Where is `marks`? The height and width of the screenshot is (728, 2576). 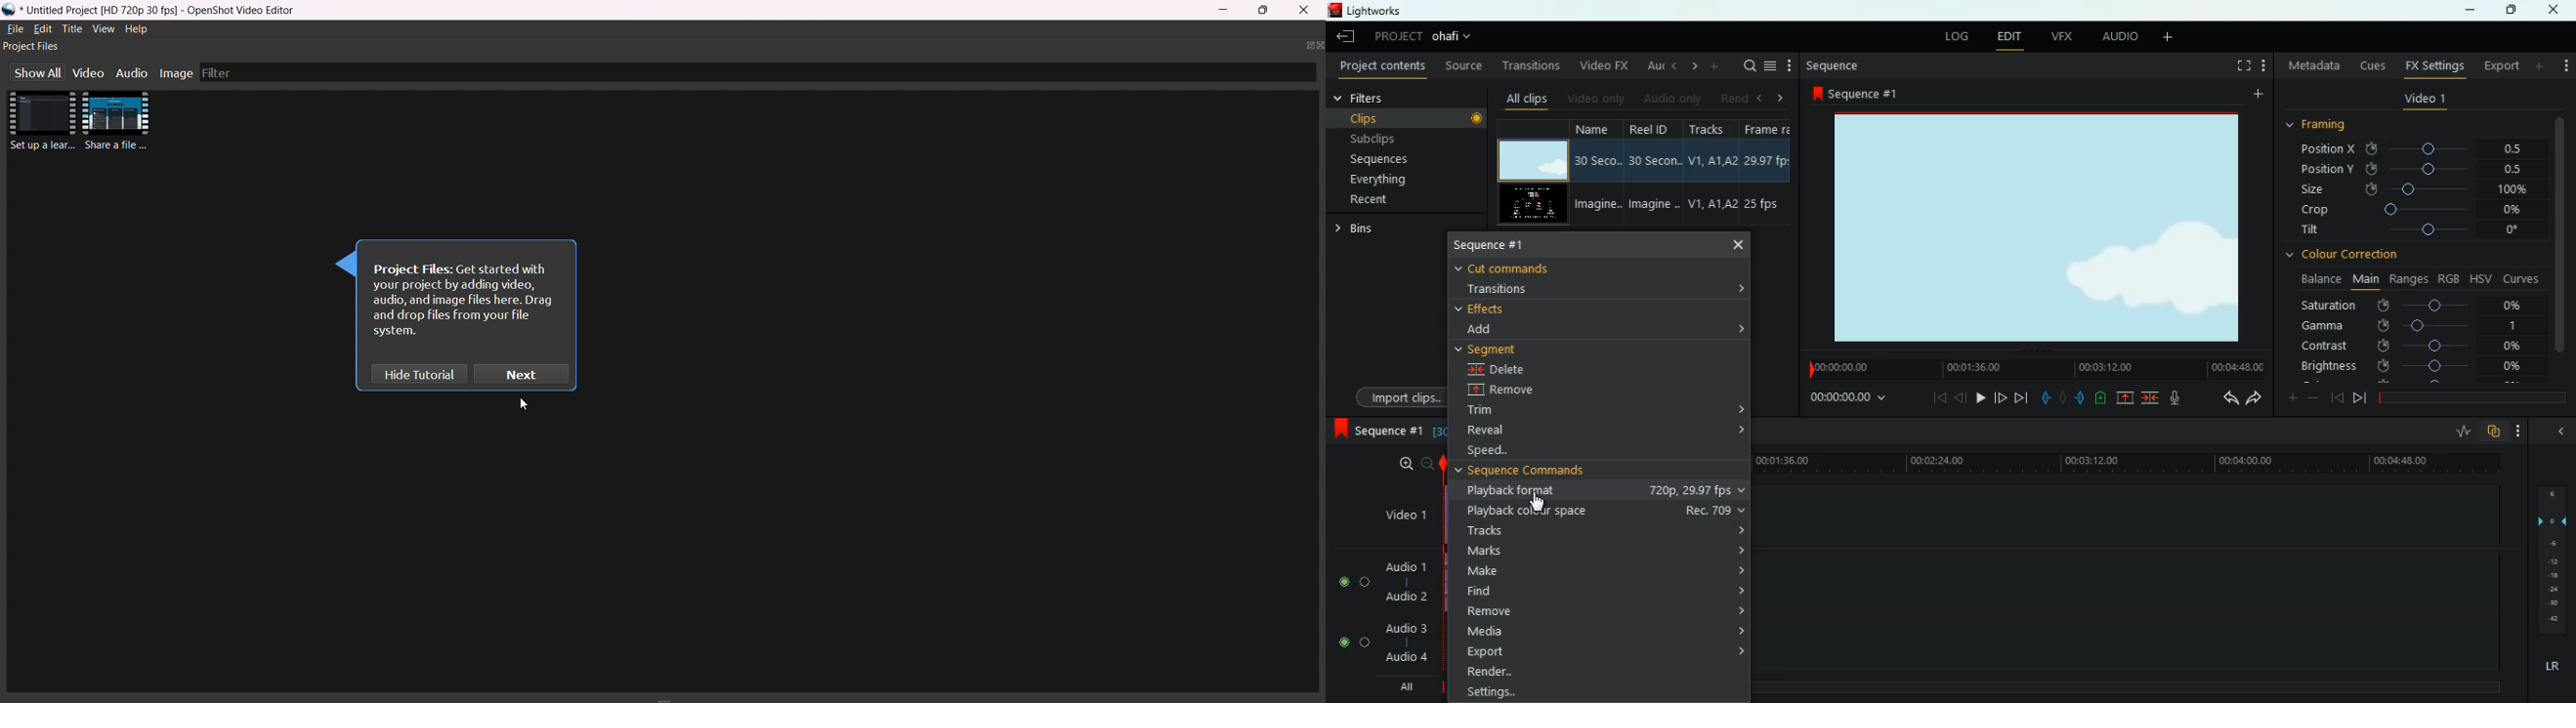
marks is located at coordinates (1606, 551).